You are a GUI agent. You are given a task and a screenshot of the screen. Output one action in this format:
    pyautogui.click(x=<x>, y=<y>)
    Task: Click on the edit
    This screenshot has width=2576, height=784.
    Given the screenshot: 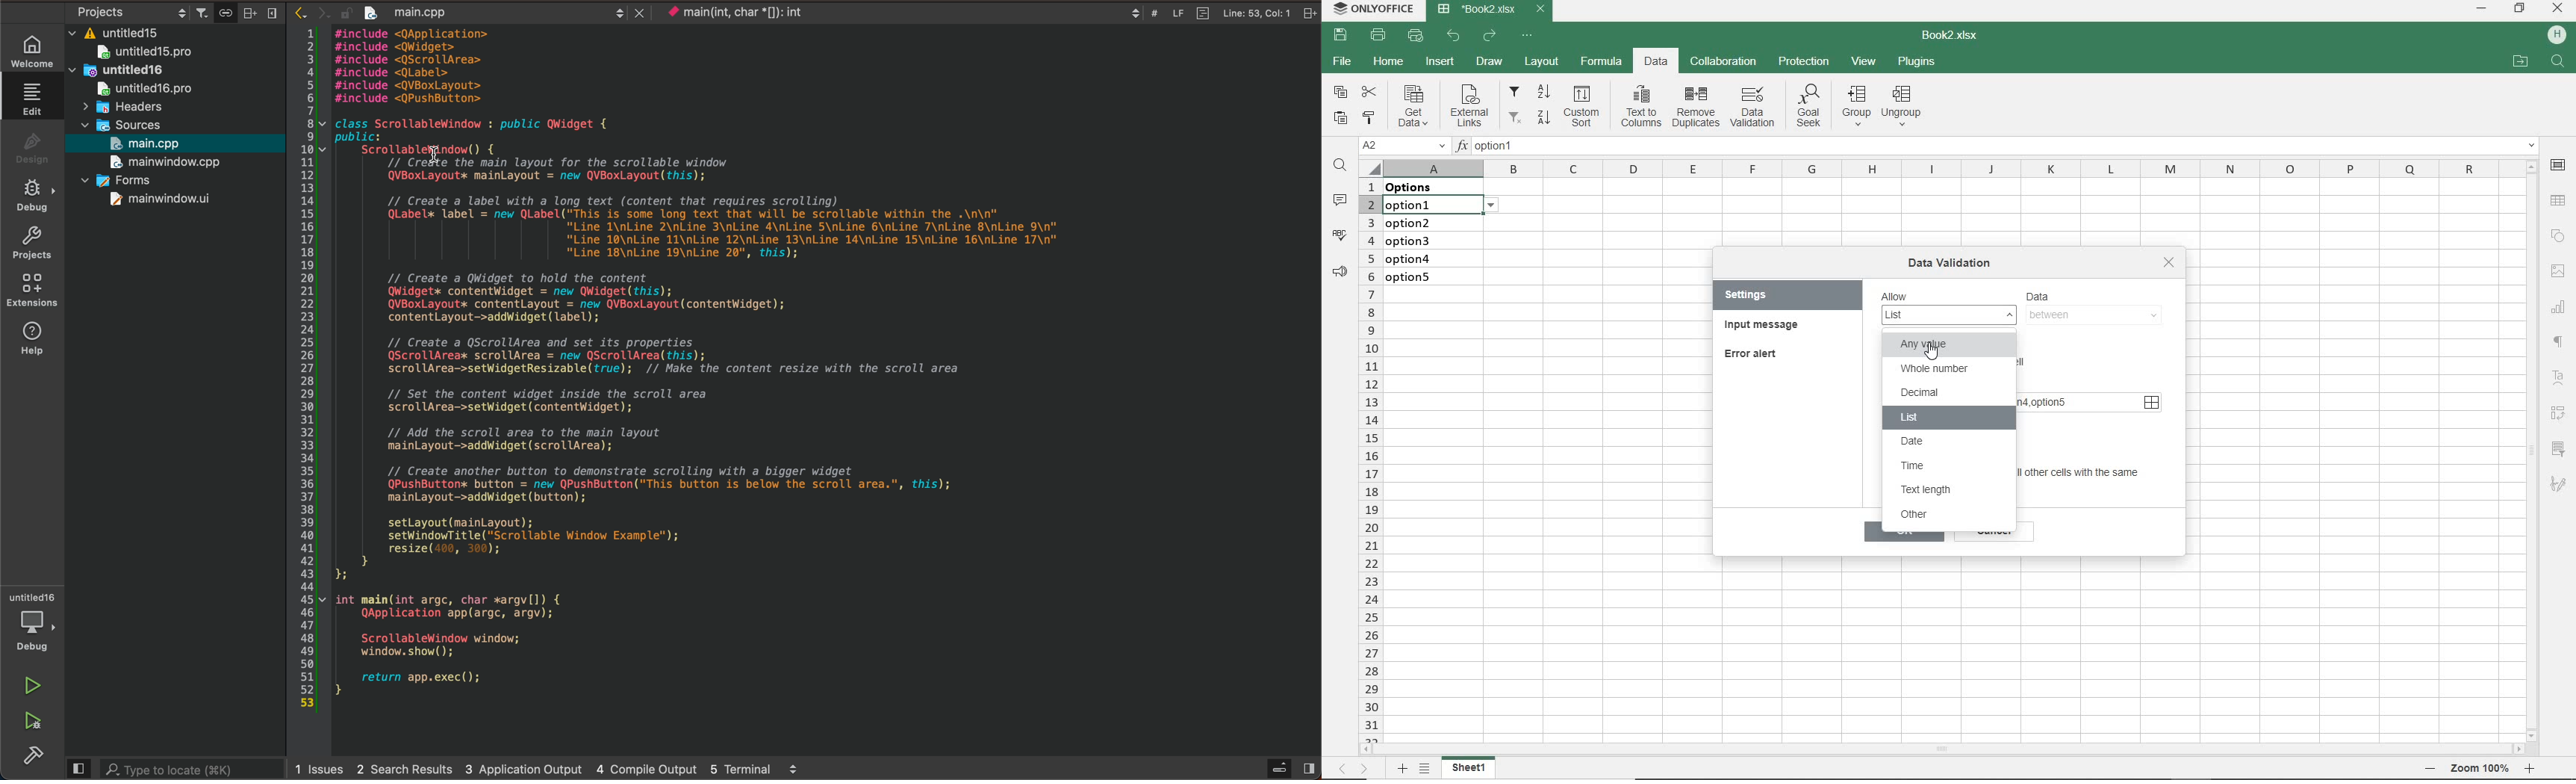 What is the action you would take?
    pyautogui.click(x=30, y=99)
    